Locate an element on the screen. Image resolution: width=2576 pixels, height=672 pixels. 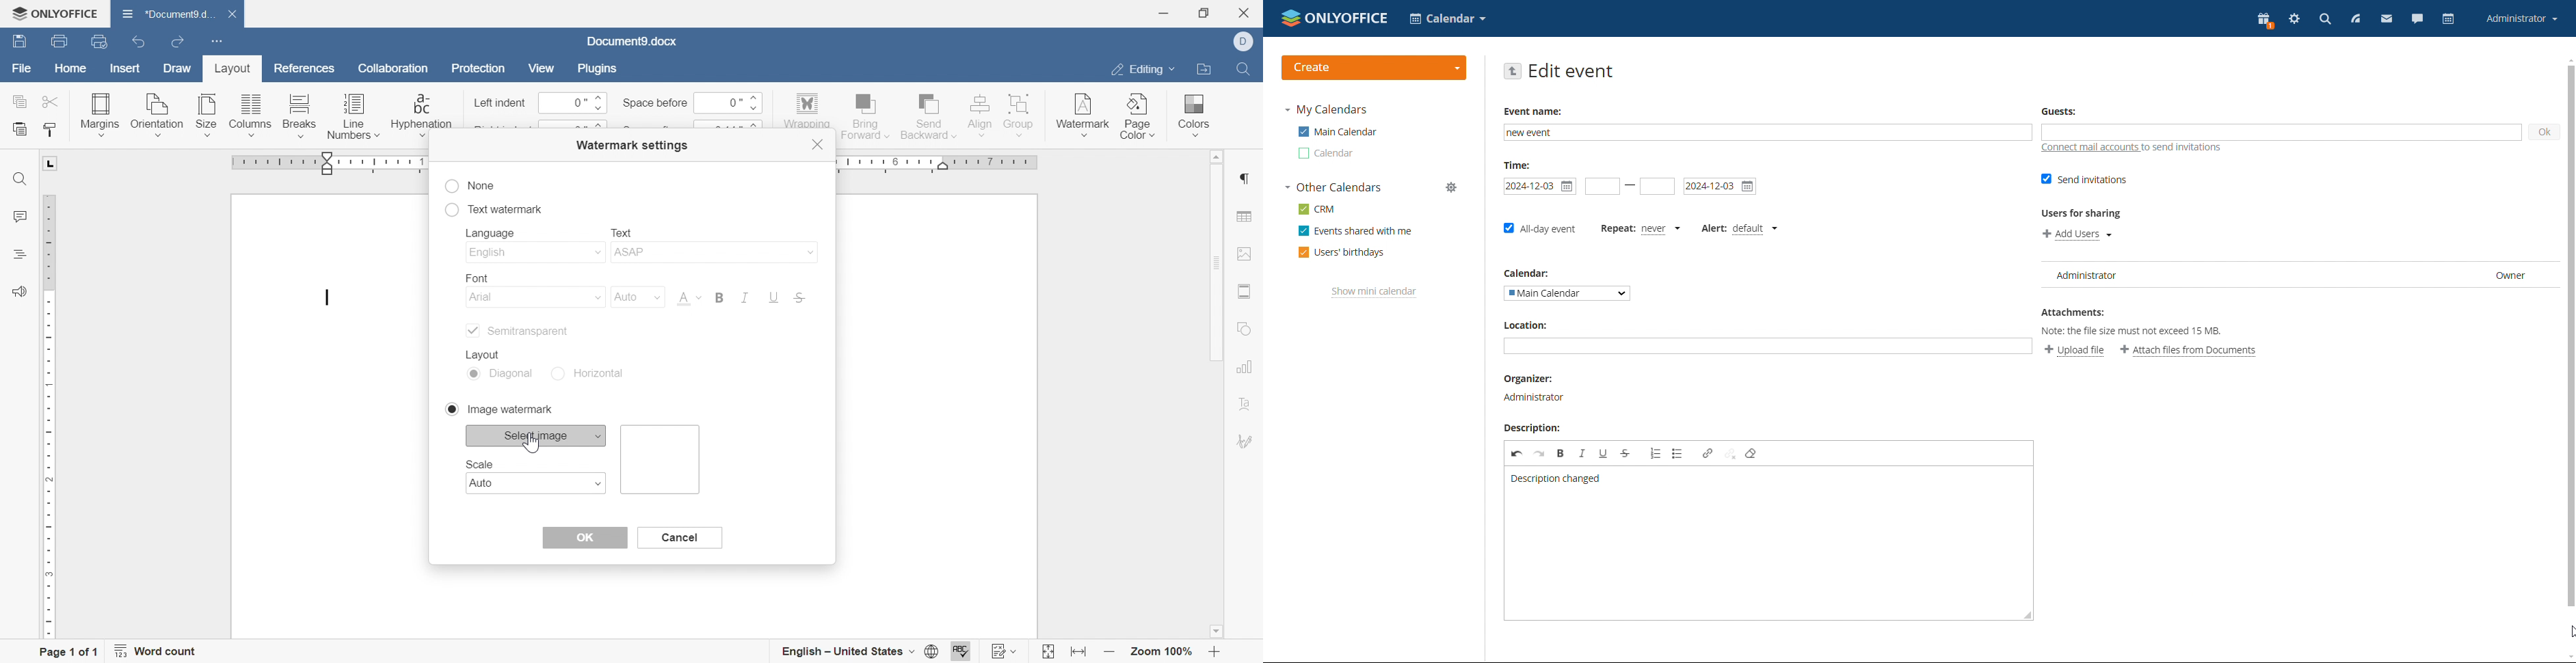
close is located at coordinates (819, 145).